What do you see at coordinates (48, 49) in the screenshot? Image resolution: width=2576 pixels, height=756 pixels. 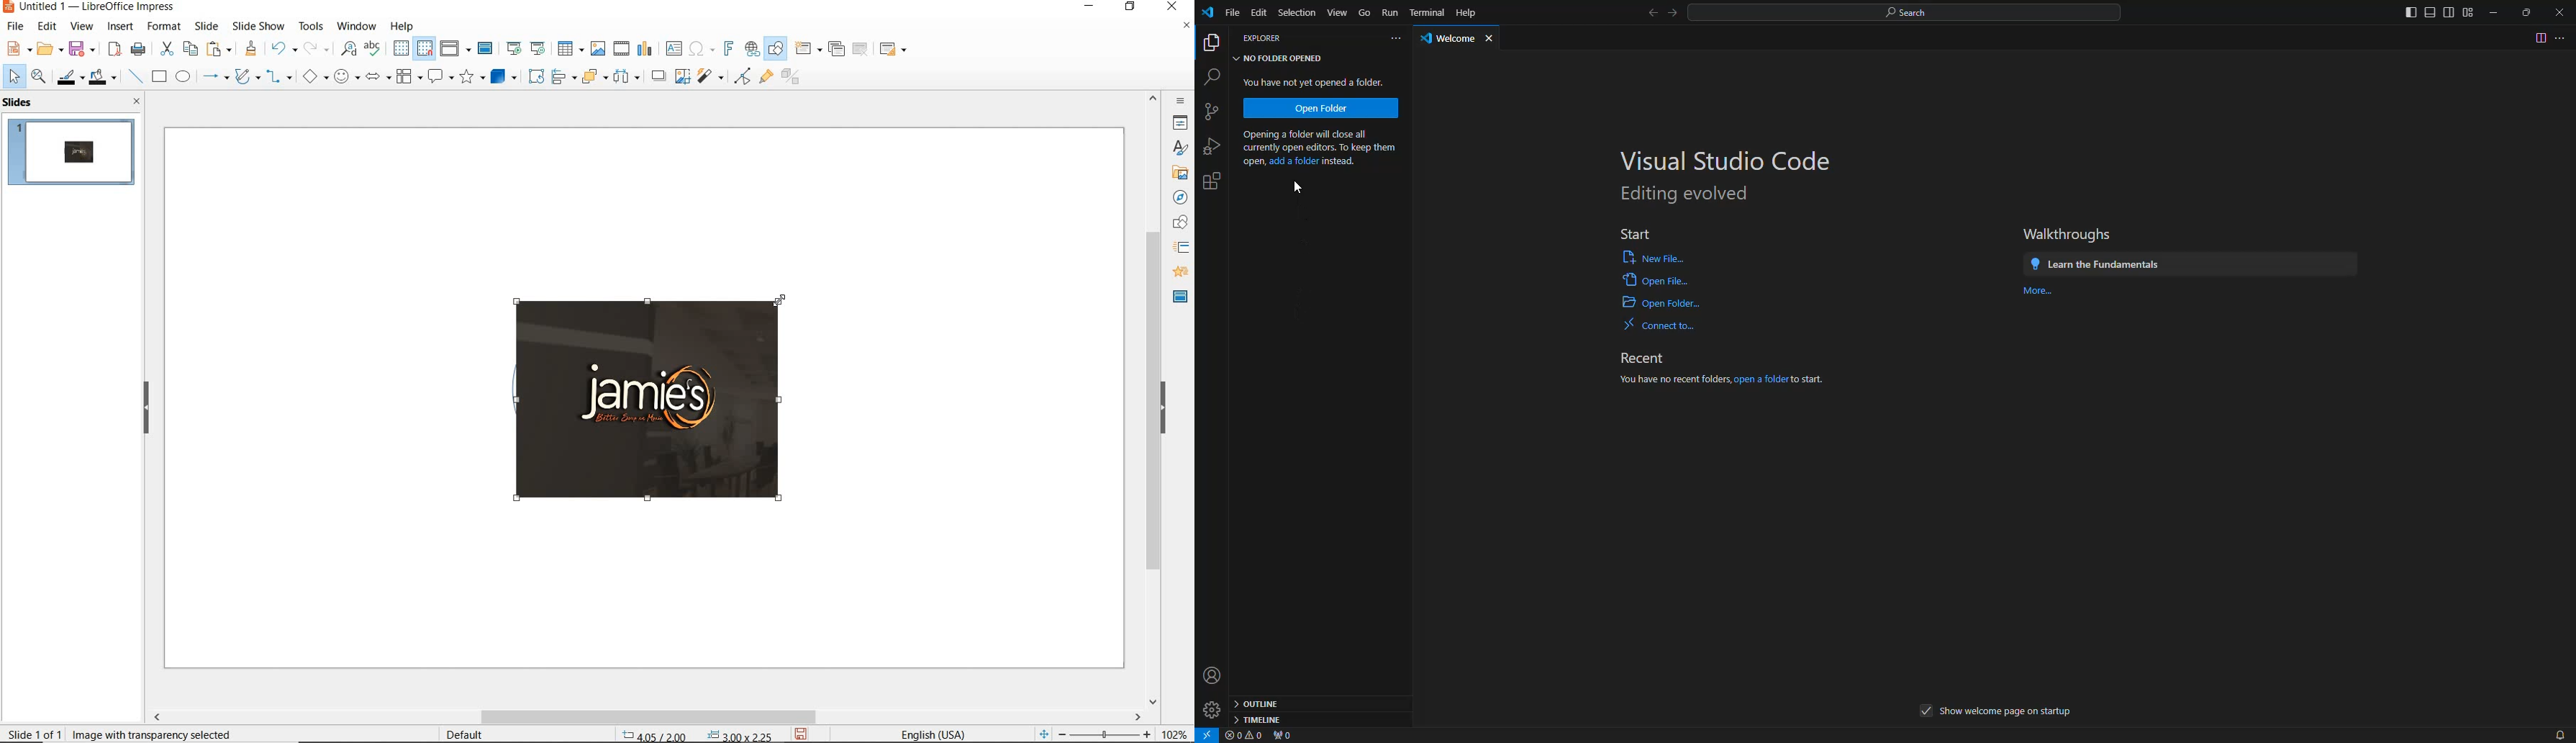 I see `open` at bounding box center [48, 49].